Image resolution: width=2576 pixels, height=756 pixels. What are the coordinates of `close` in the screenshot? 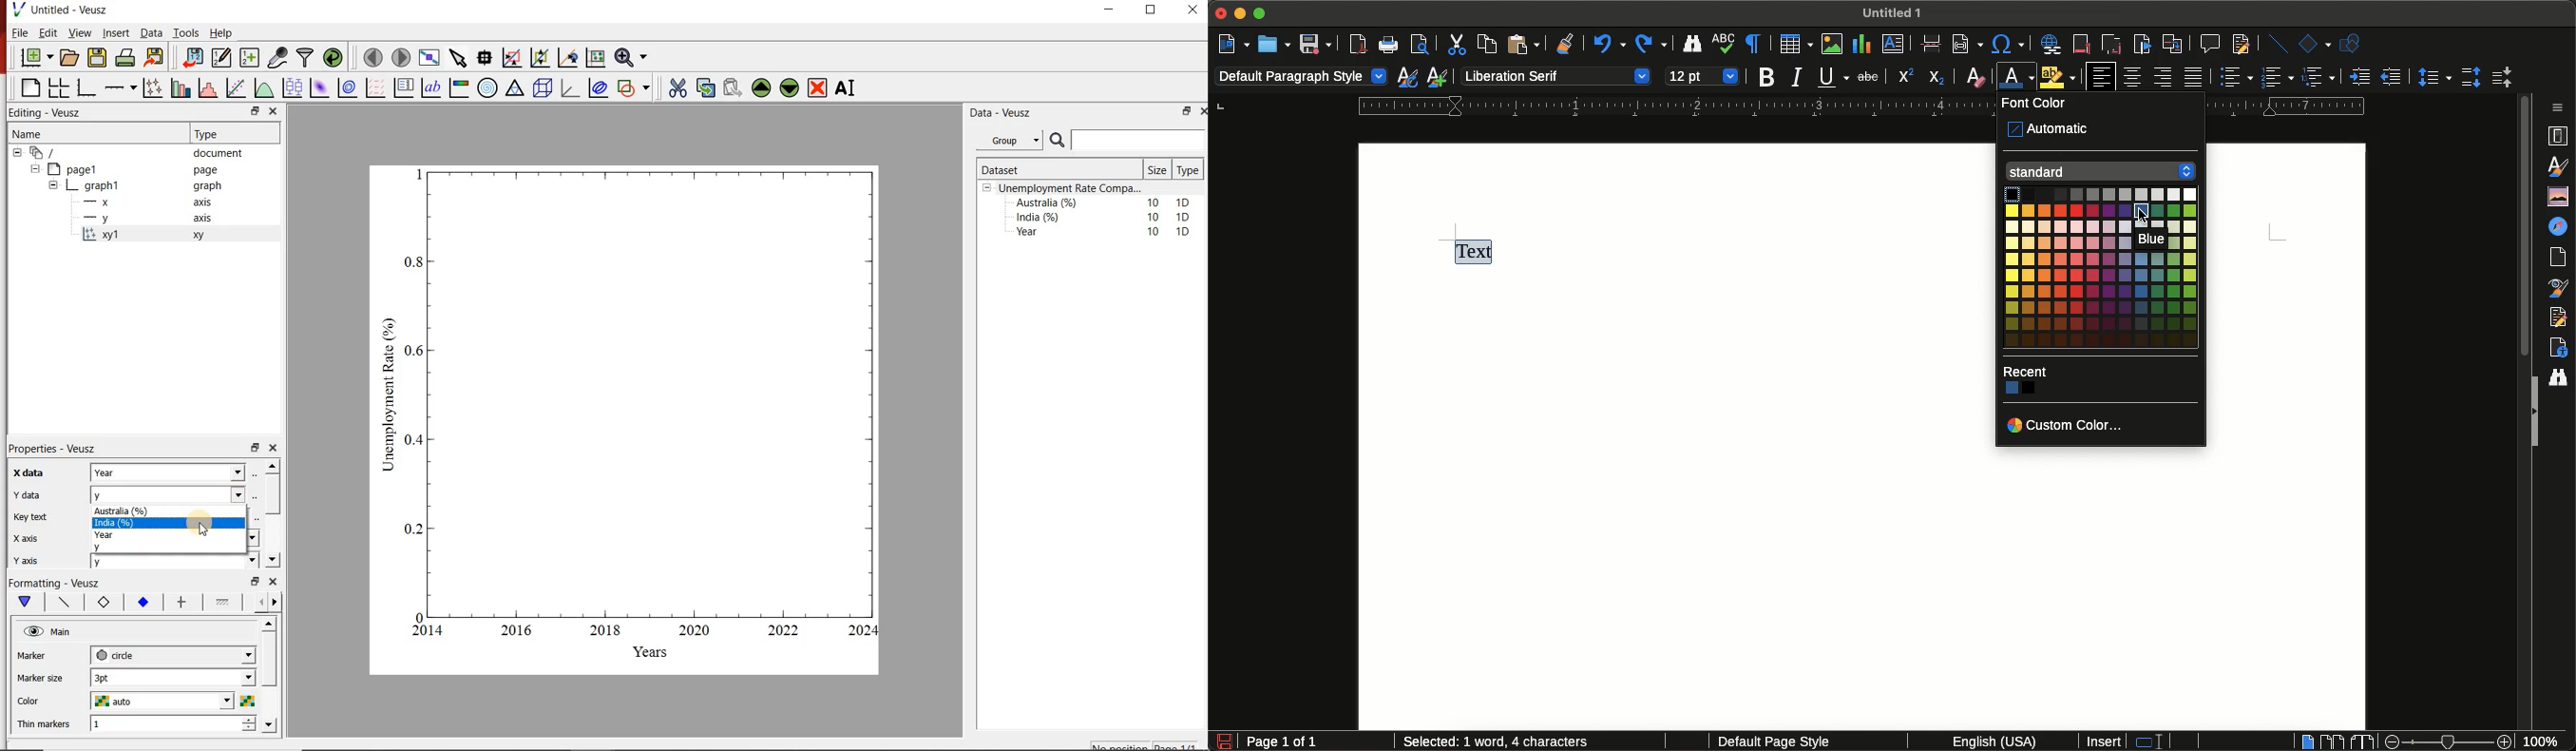 It's located at (1204, 110).